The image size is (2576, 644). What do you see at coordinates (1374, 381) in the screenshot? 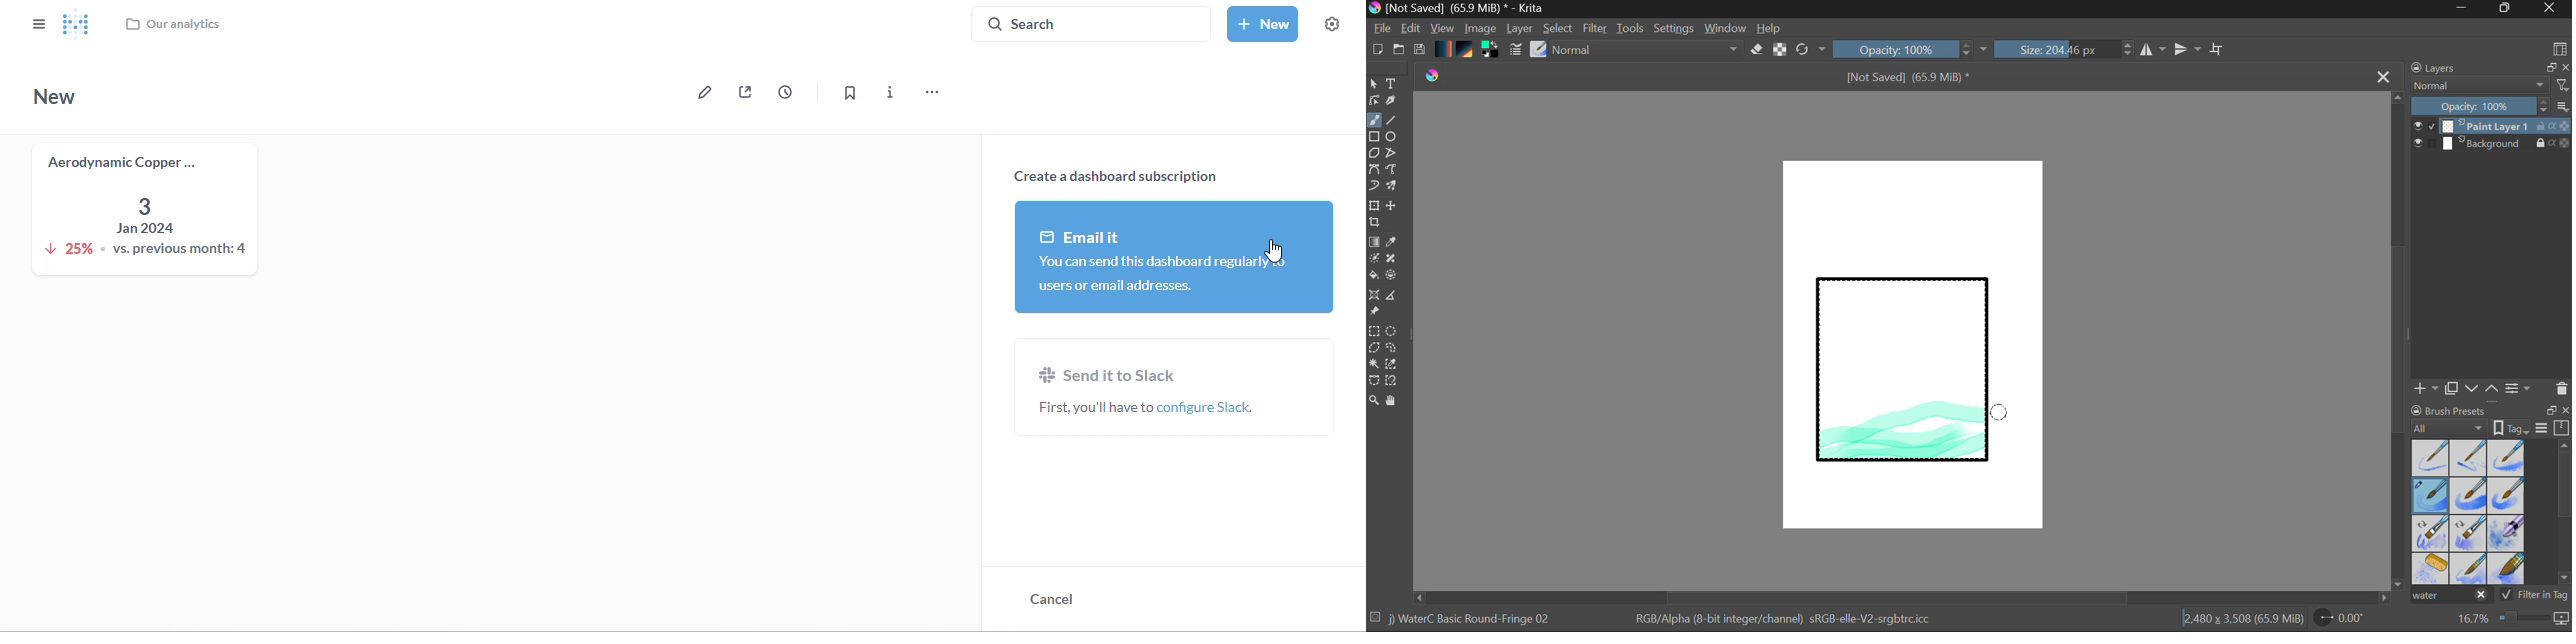
I see `Bezier Curve Selector` at bounding box center [1374, 381].